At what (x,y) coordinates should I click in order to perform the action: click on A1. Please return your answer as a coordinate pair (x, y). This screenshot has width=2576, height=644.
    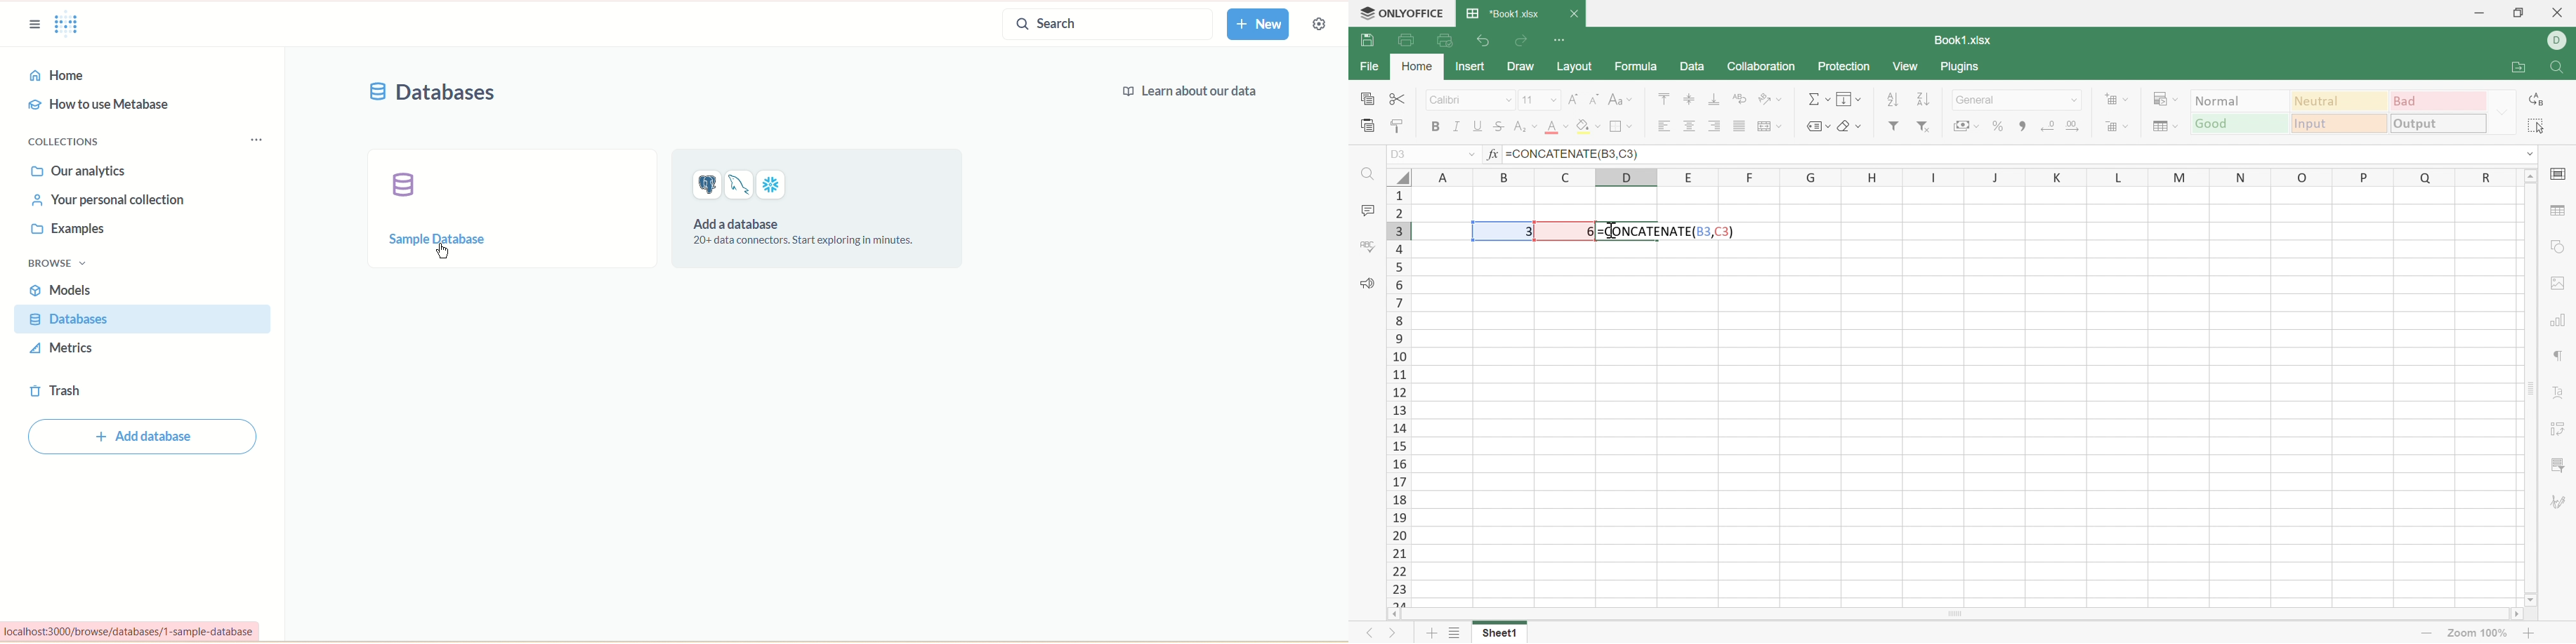
    Looking at the image, I should click on (1402, 155).